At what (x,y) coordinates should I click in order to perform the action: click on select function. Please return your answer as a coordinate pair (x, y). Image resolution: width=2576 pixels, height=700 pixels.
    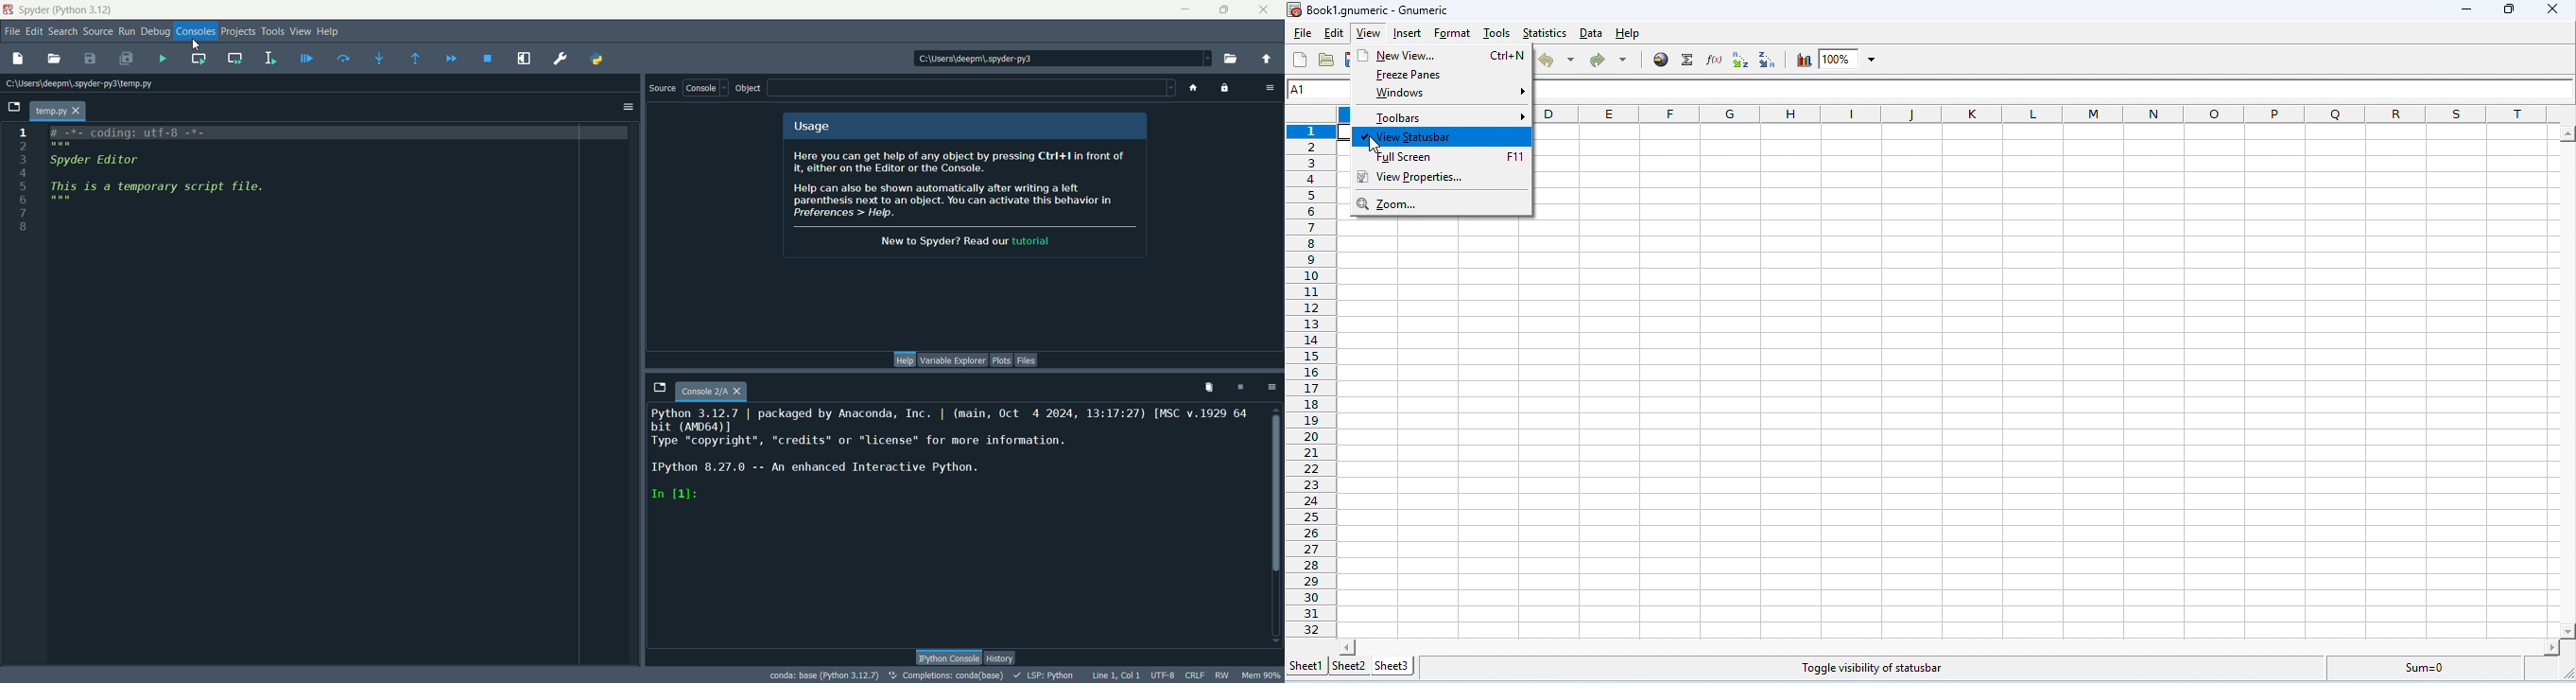
    Looking at the image, I should click on (1689, 60).